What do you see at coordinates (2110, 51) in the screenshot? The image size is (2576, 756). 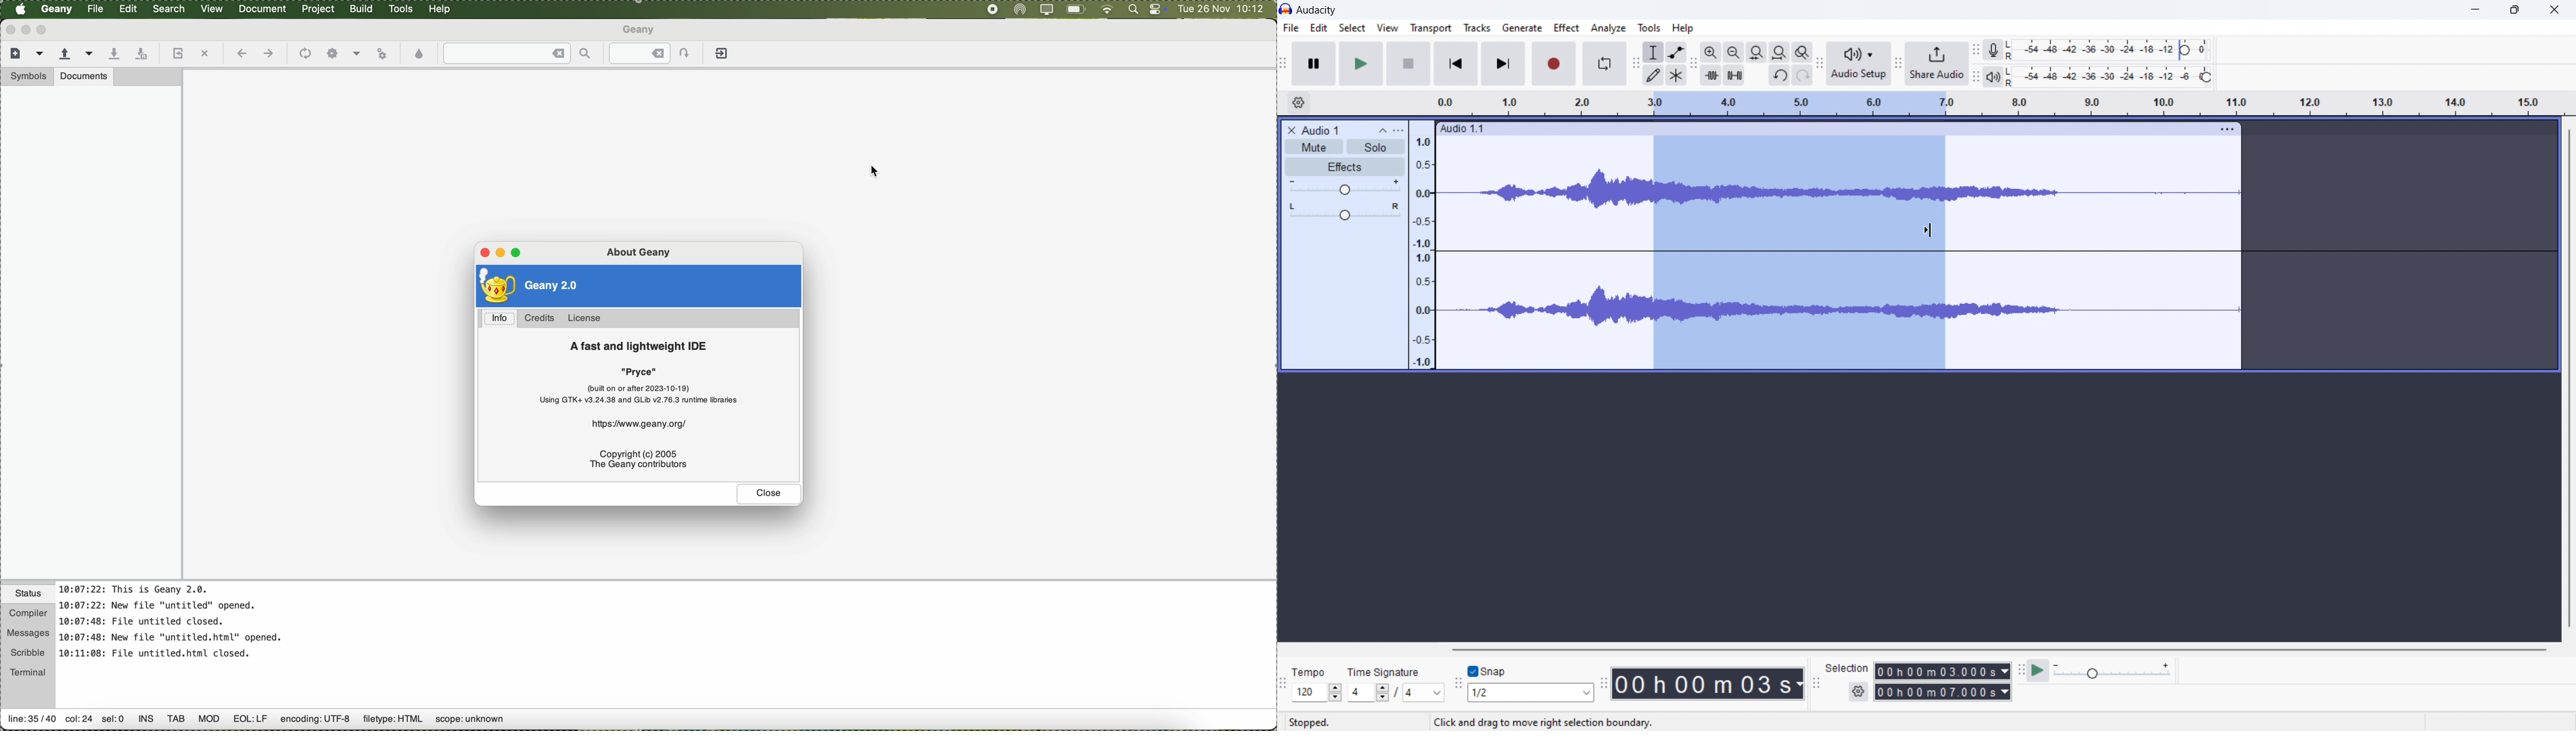 I see `recording level` at bounding box center [2110, 51].